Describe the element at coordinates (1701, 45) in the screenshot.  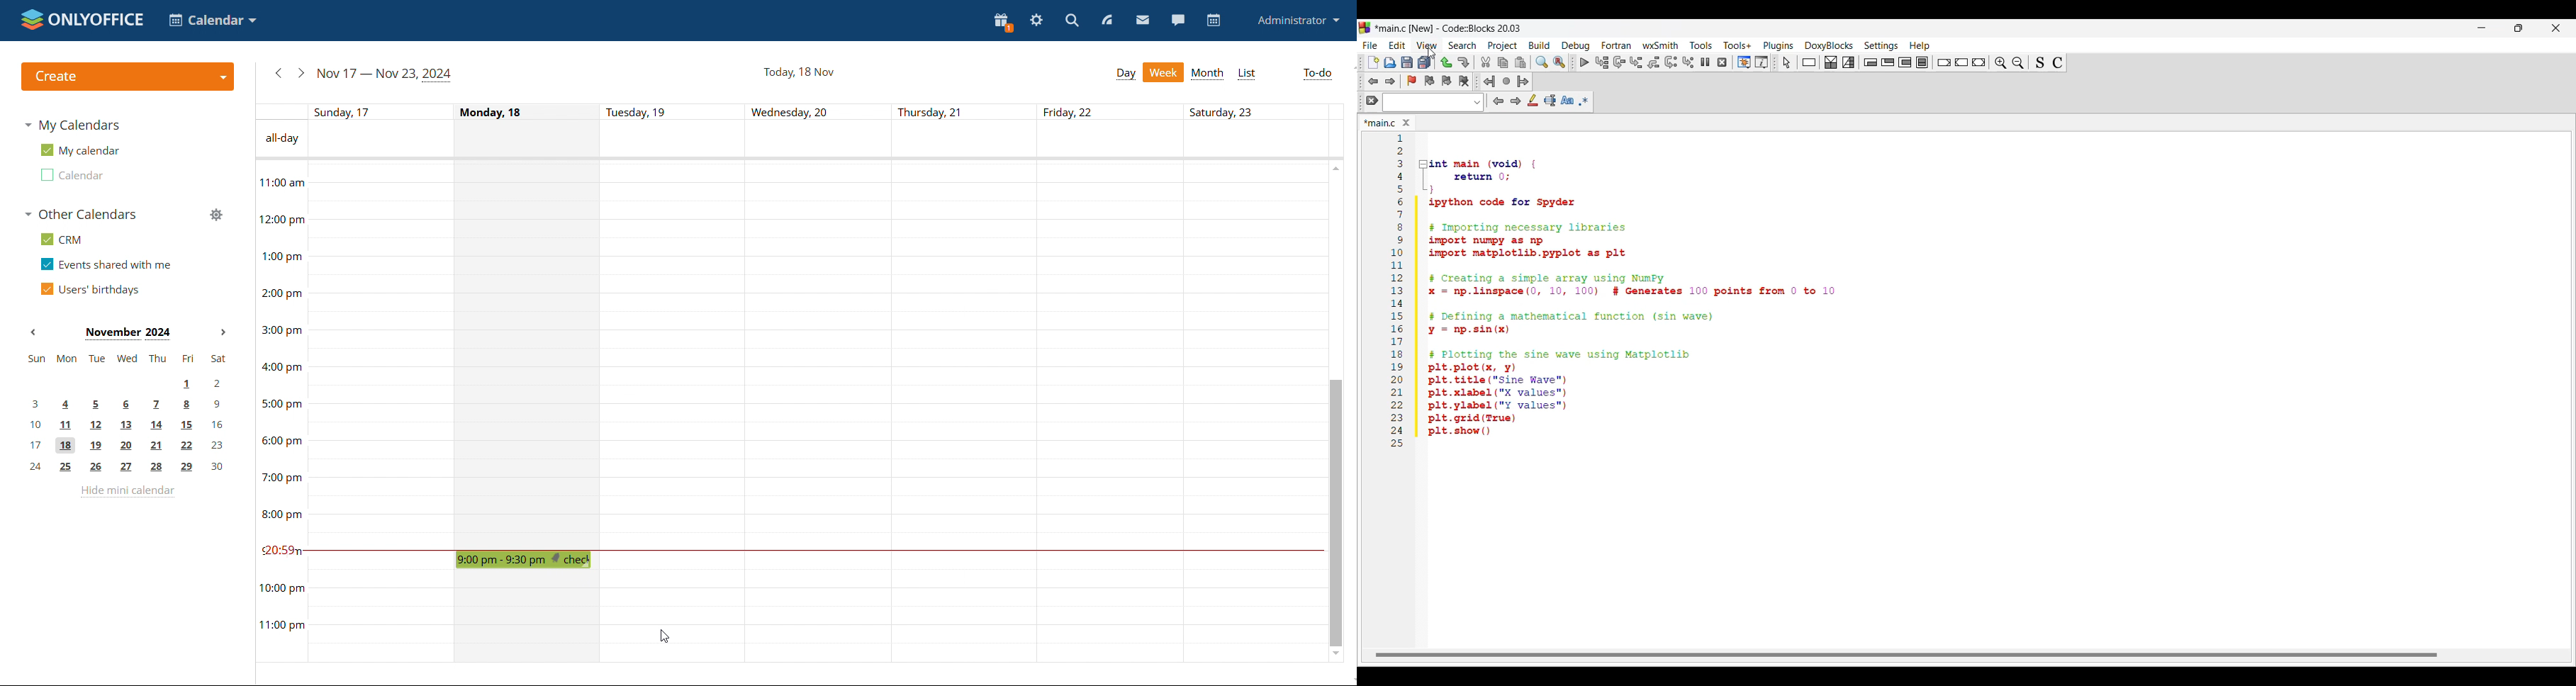
I see `Tools menu` at that location.